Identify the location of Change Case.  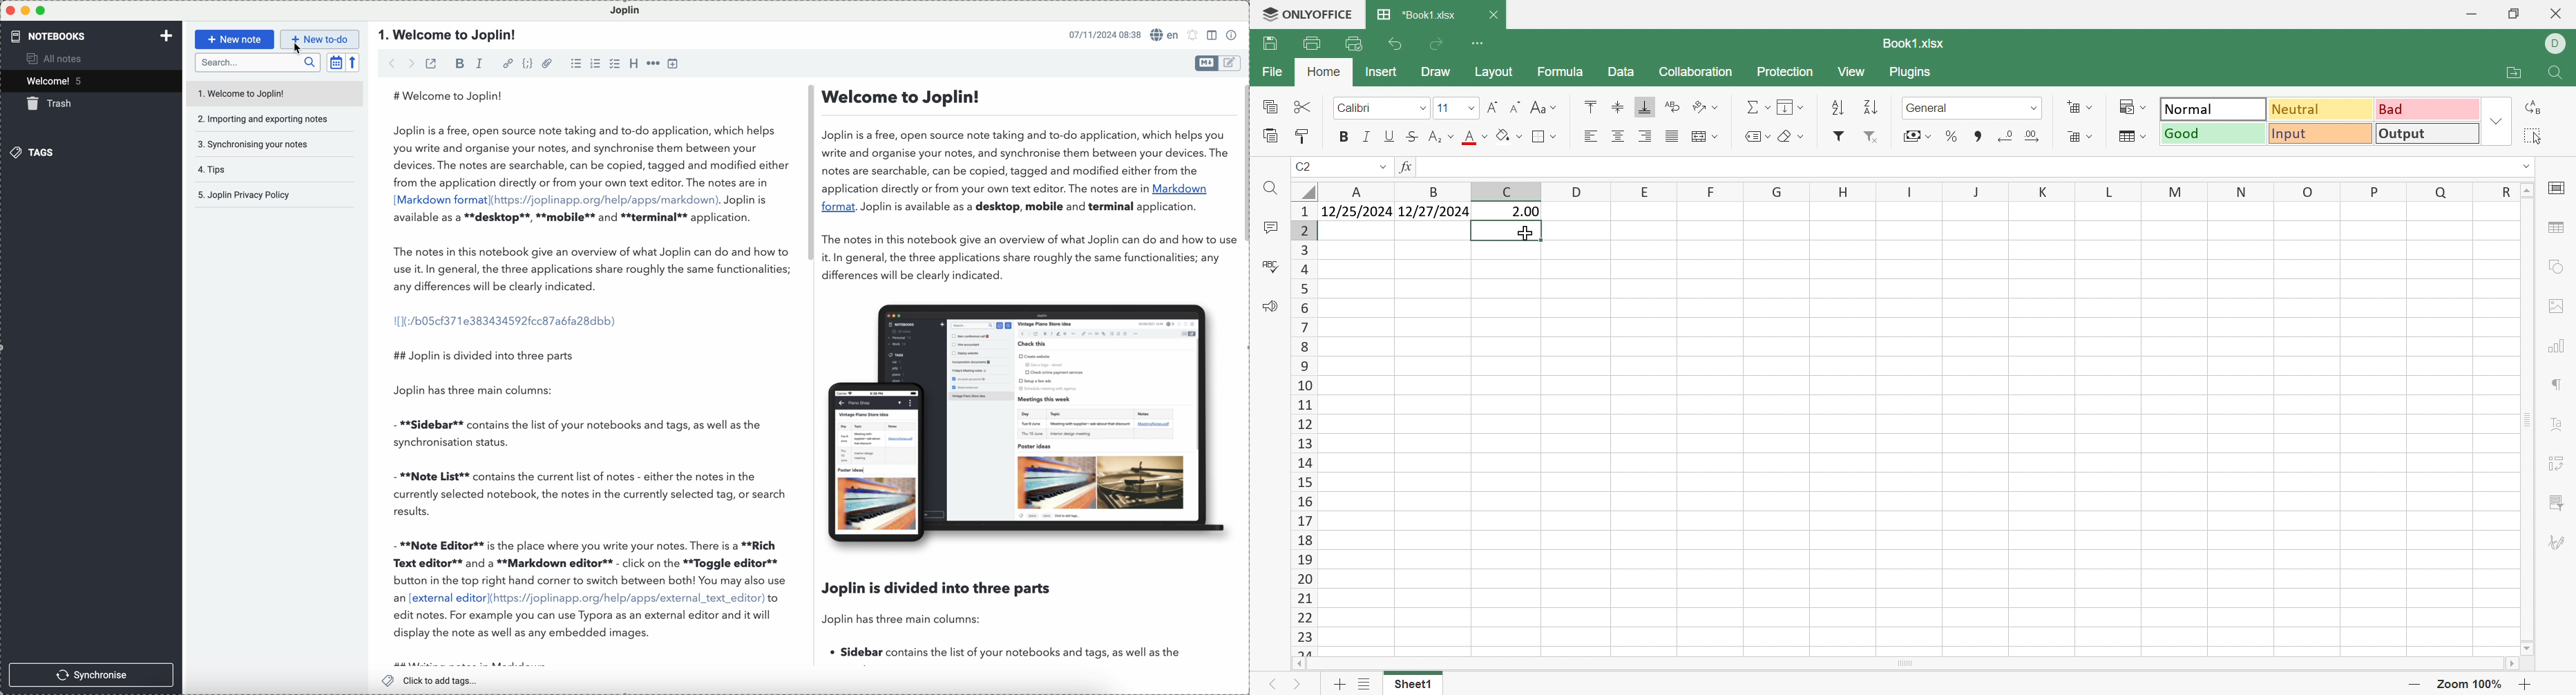
(1545, 108).